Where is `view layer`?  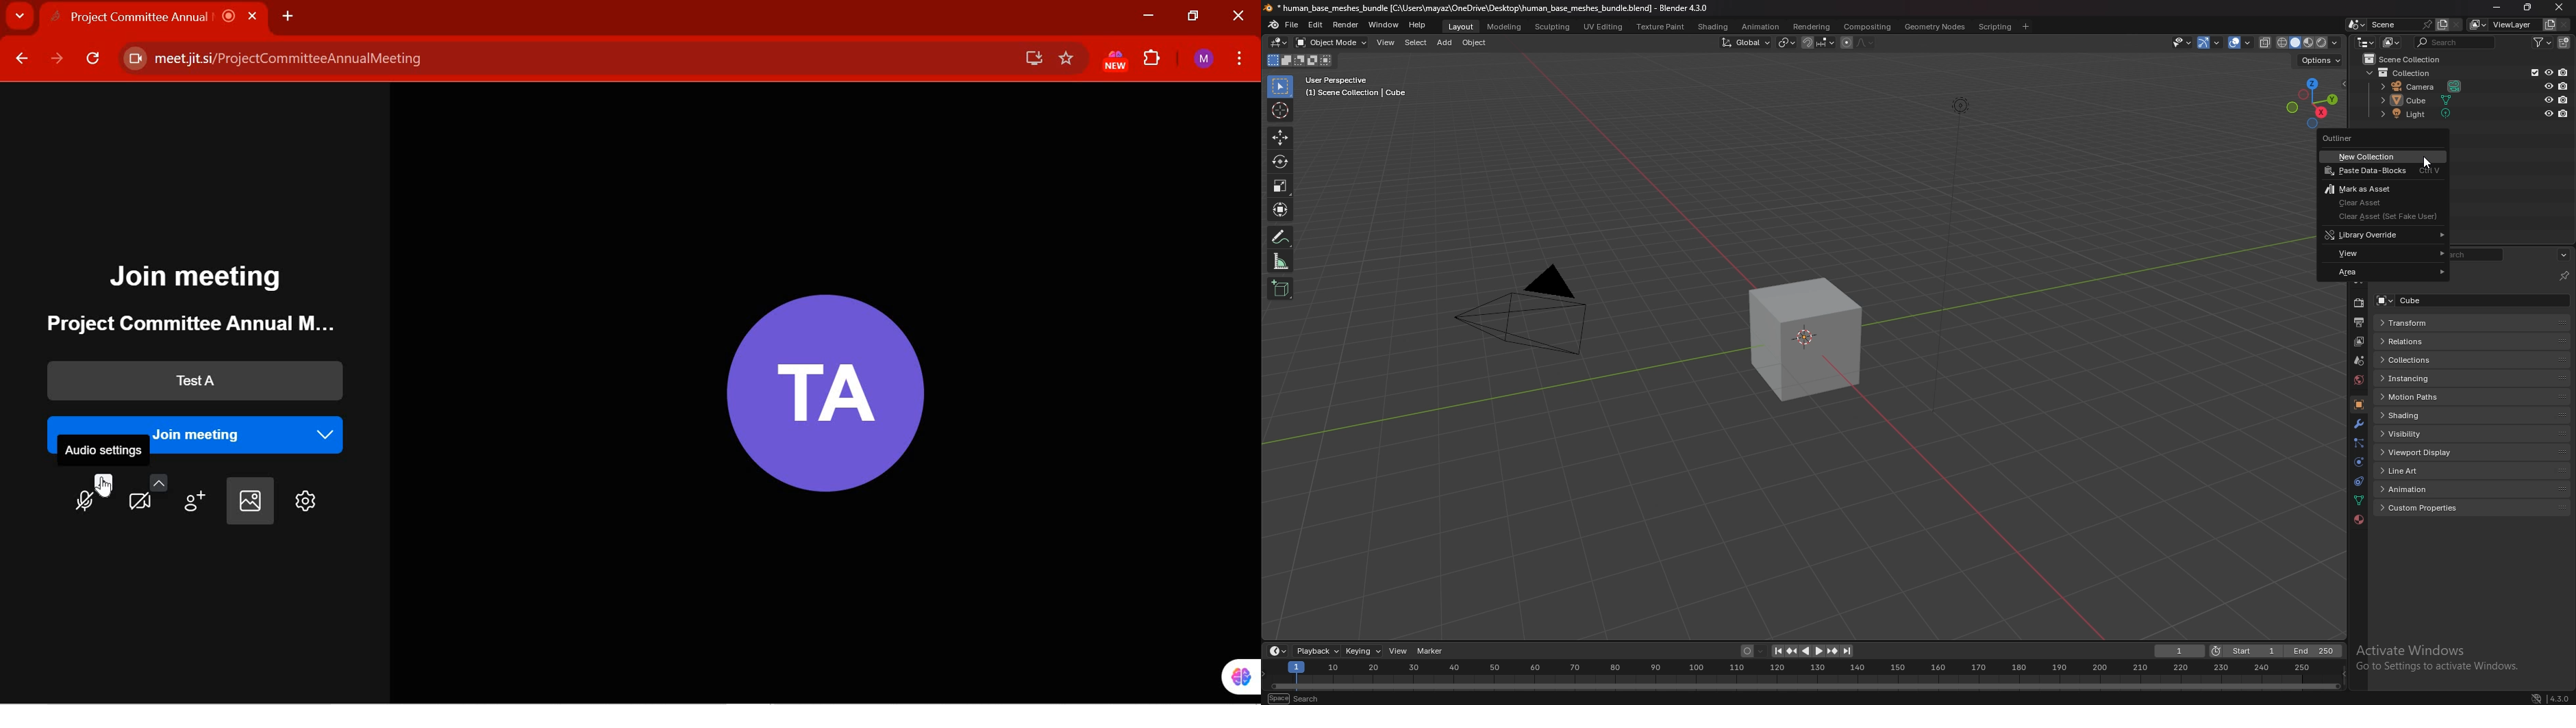
view layer is located at coordinates (2501, 25).